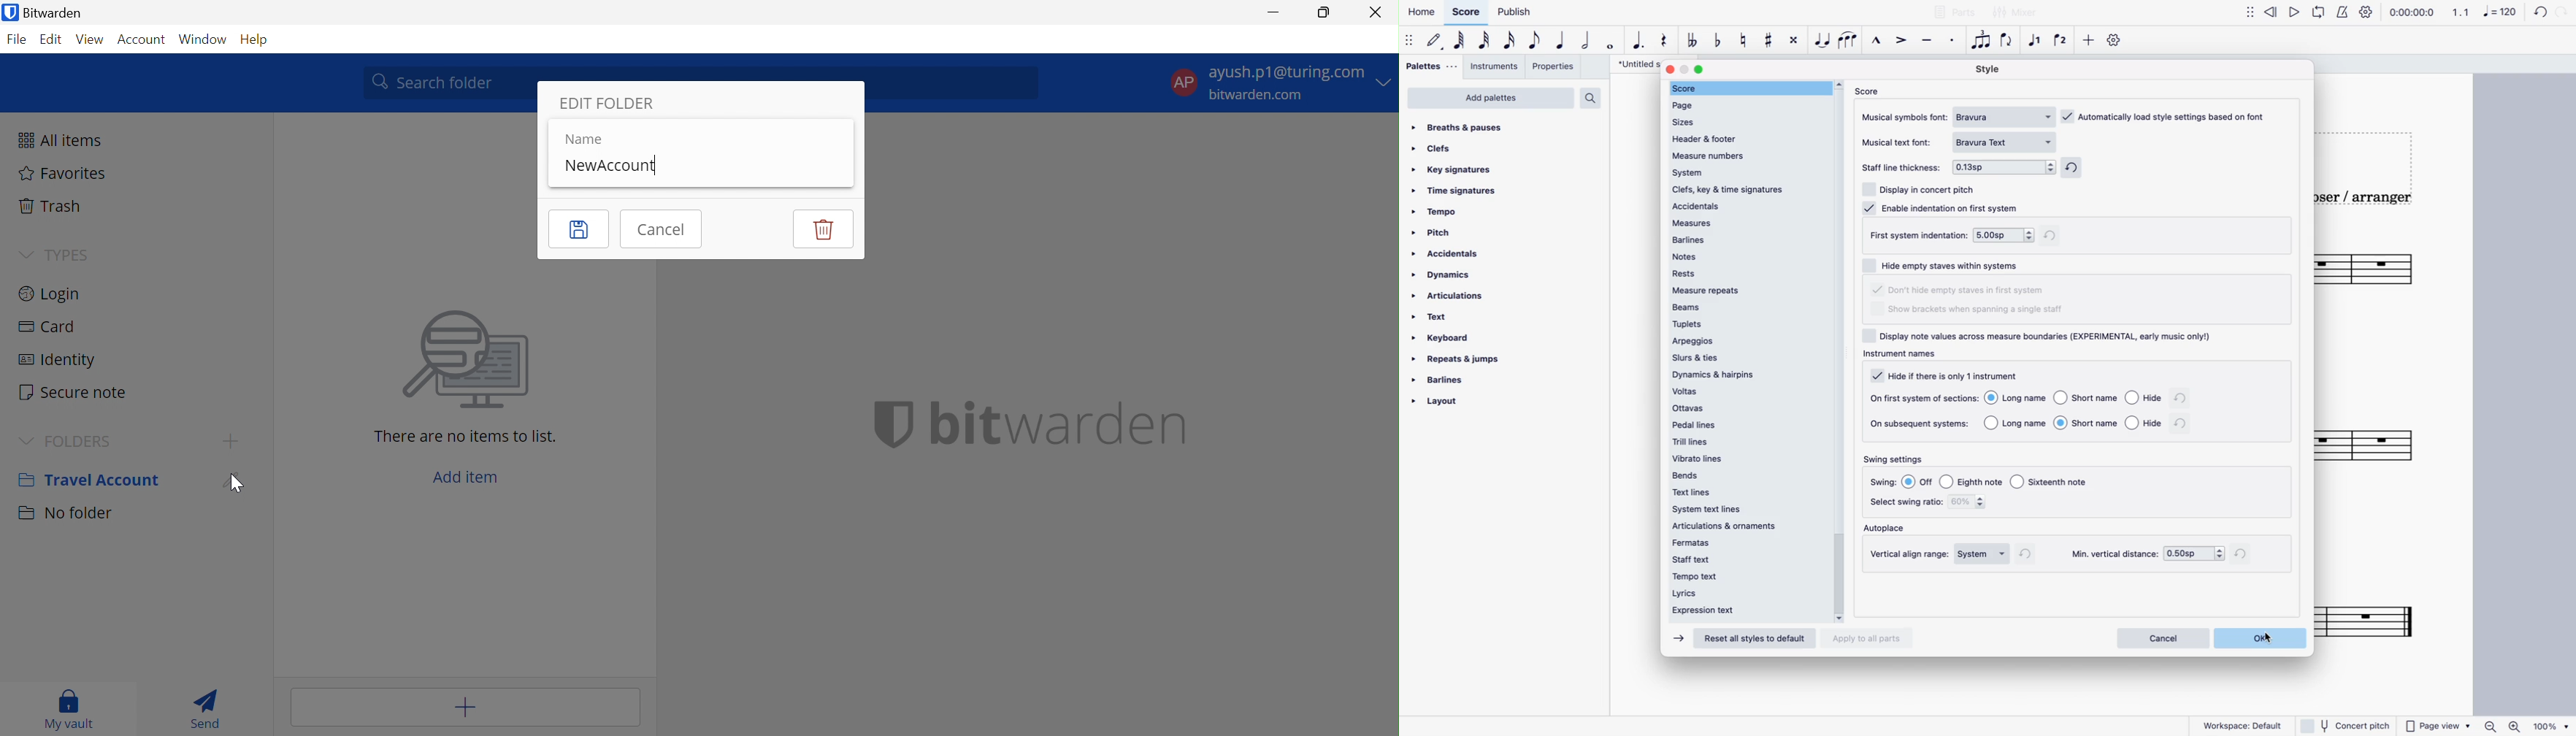 The width and height of the screenshot is (2576, 756). What do you see at coordinates (2073, 423) in the screenshot?
I see `options` at bounding box center [2073, 423].